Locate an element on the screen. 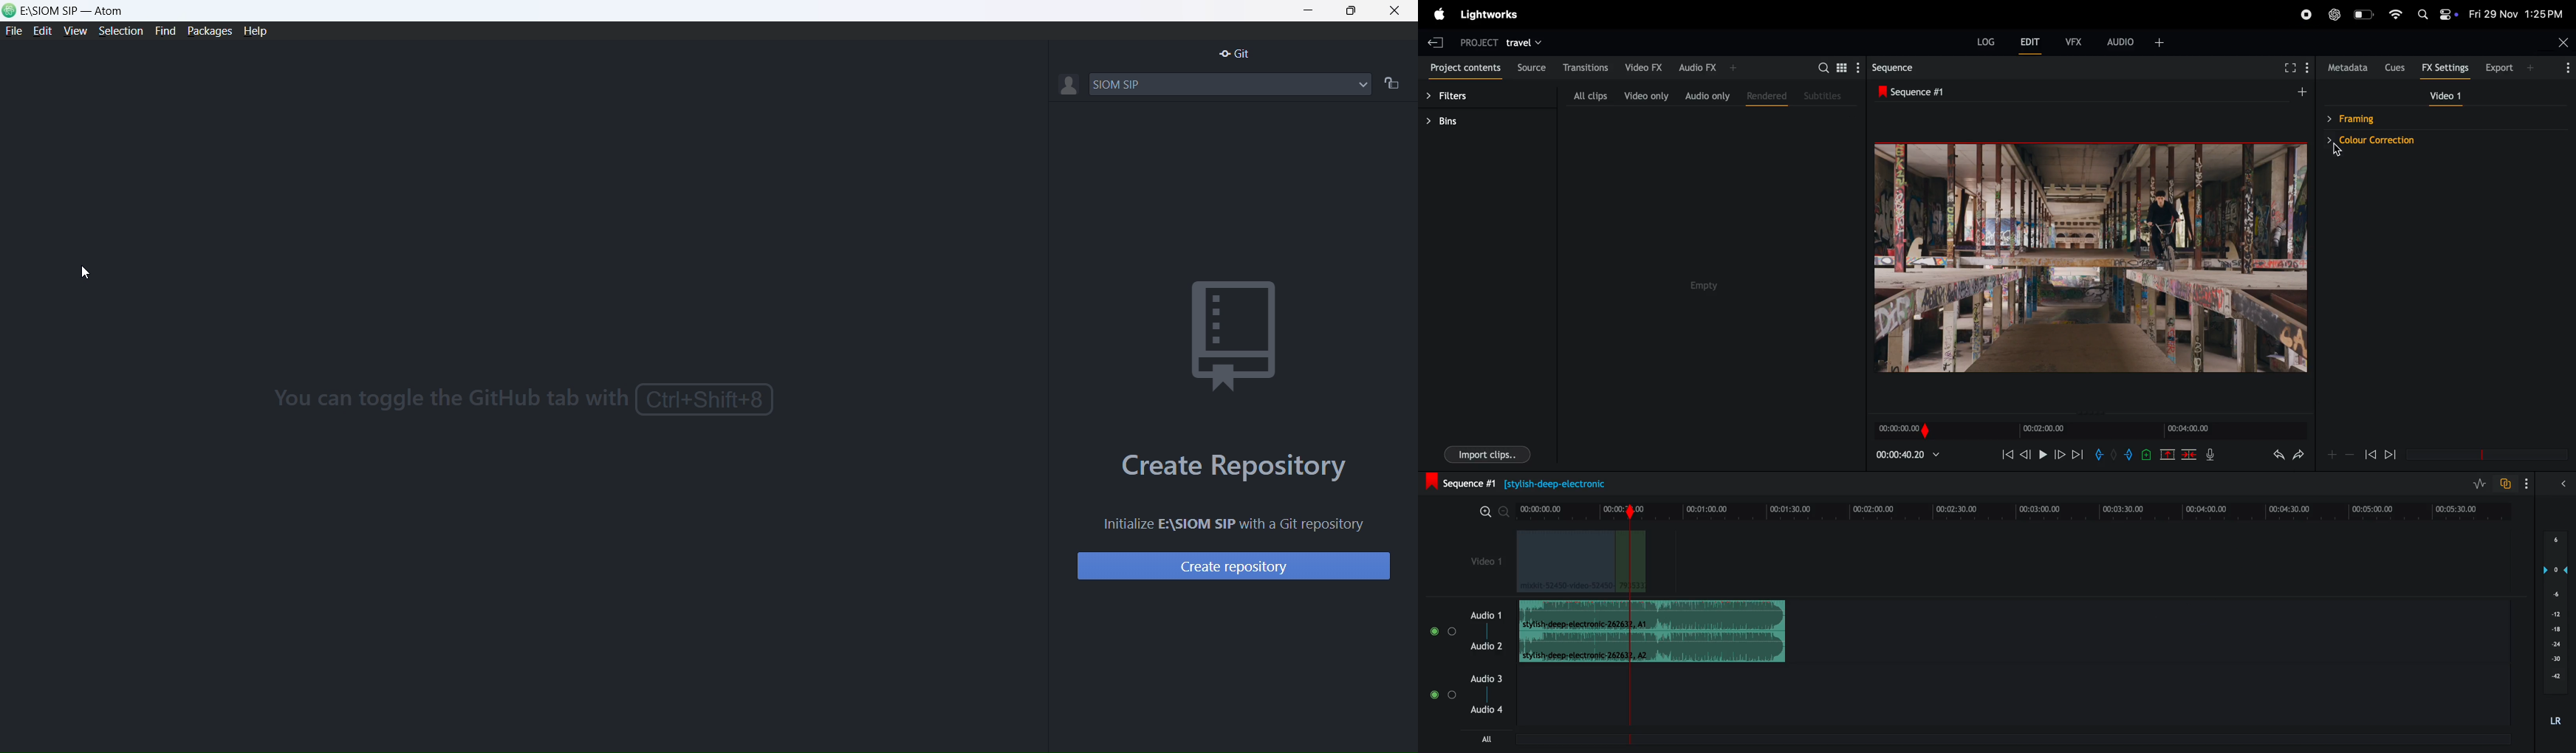 Image resolution: width=2576 pixels, height=756 pixels. chatgpt is located at coordinates (2334, 14).